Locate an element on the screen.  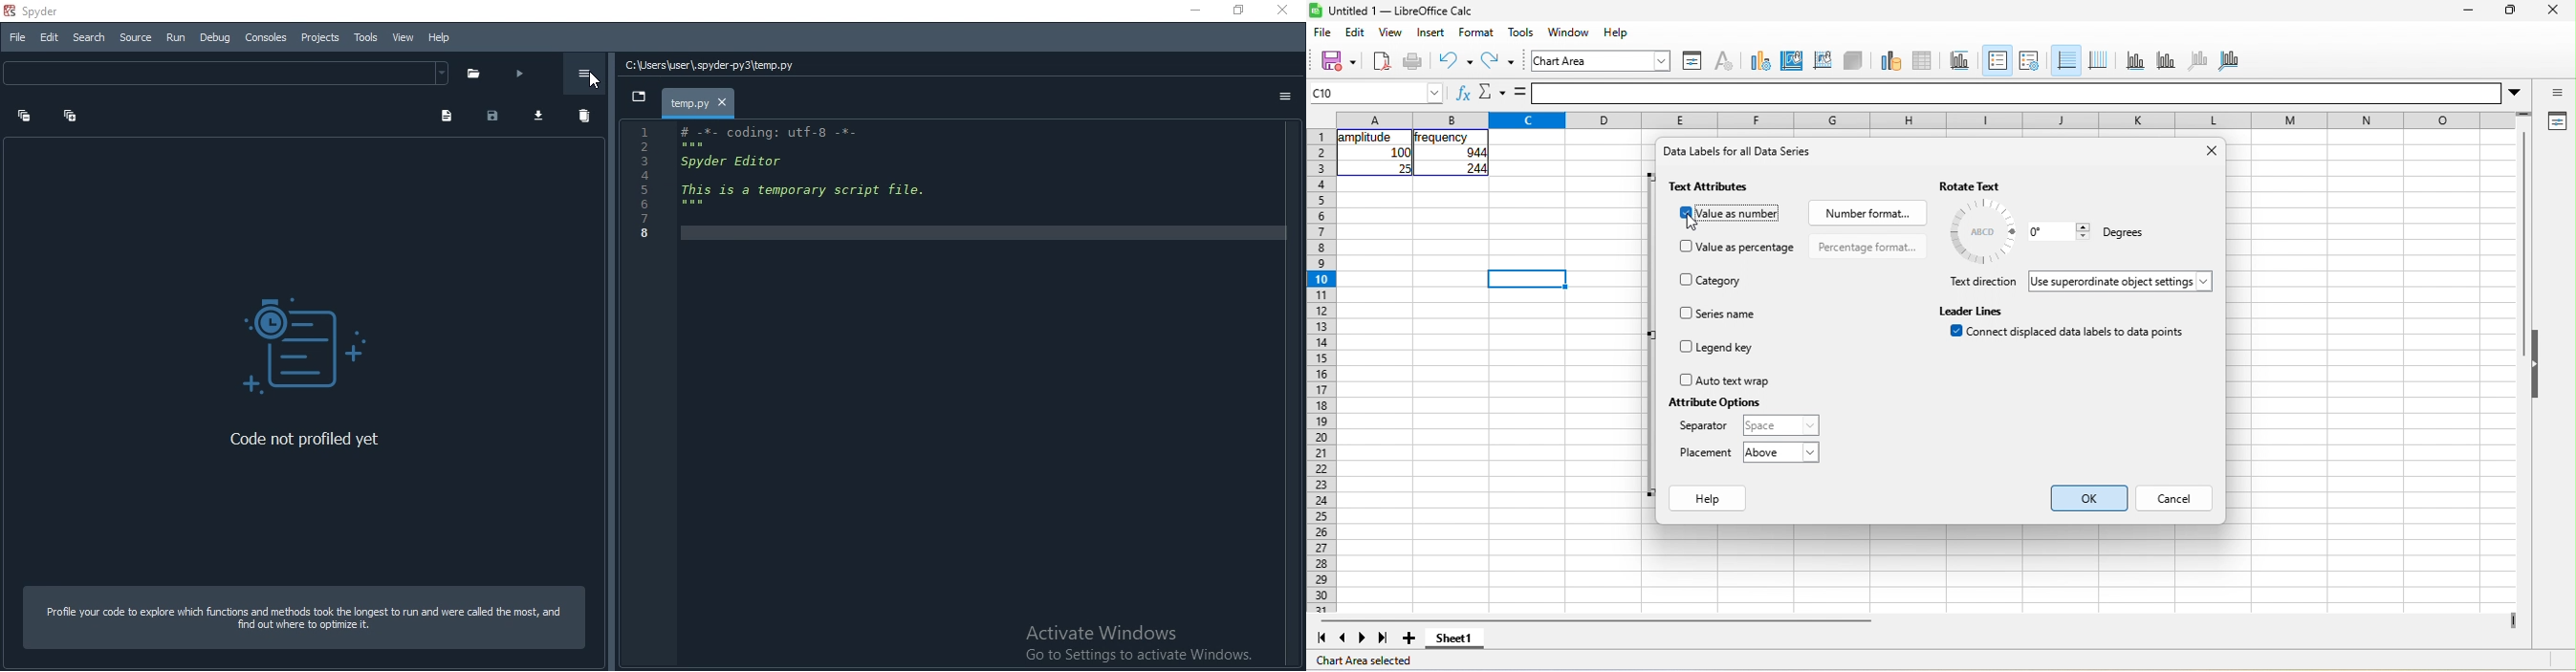
edit is located at coordinates (1358, 32).